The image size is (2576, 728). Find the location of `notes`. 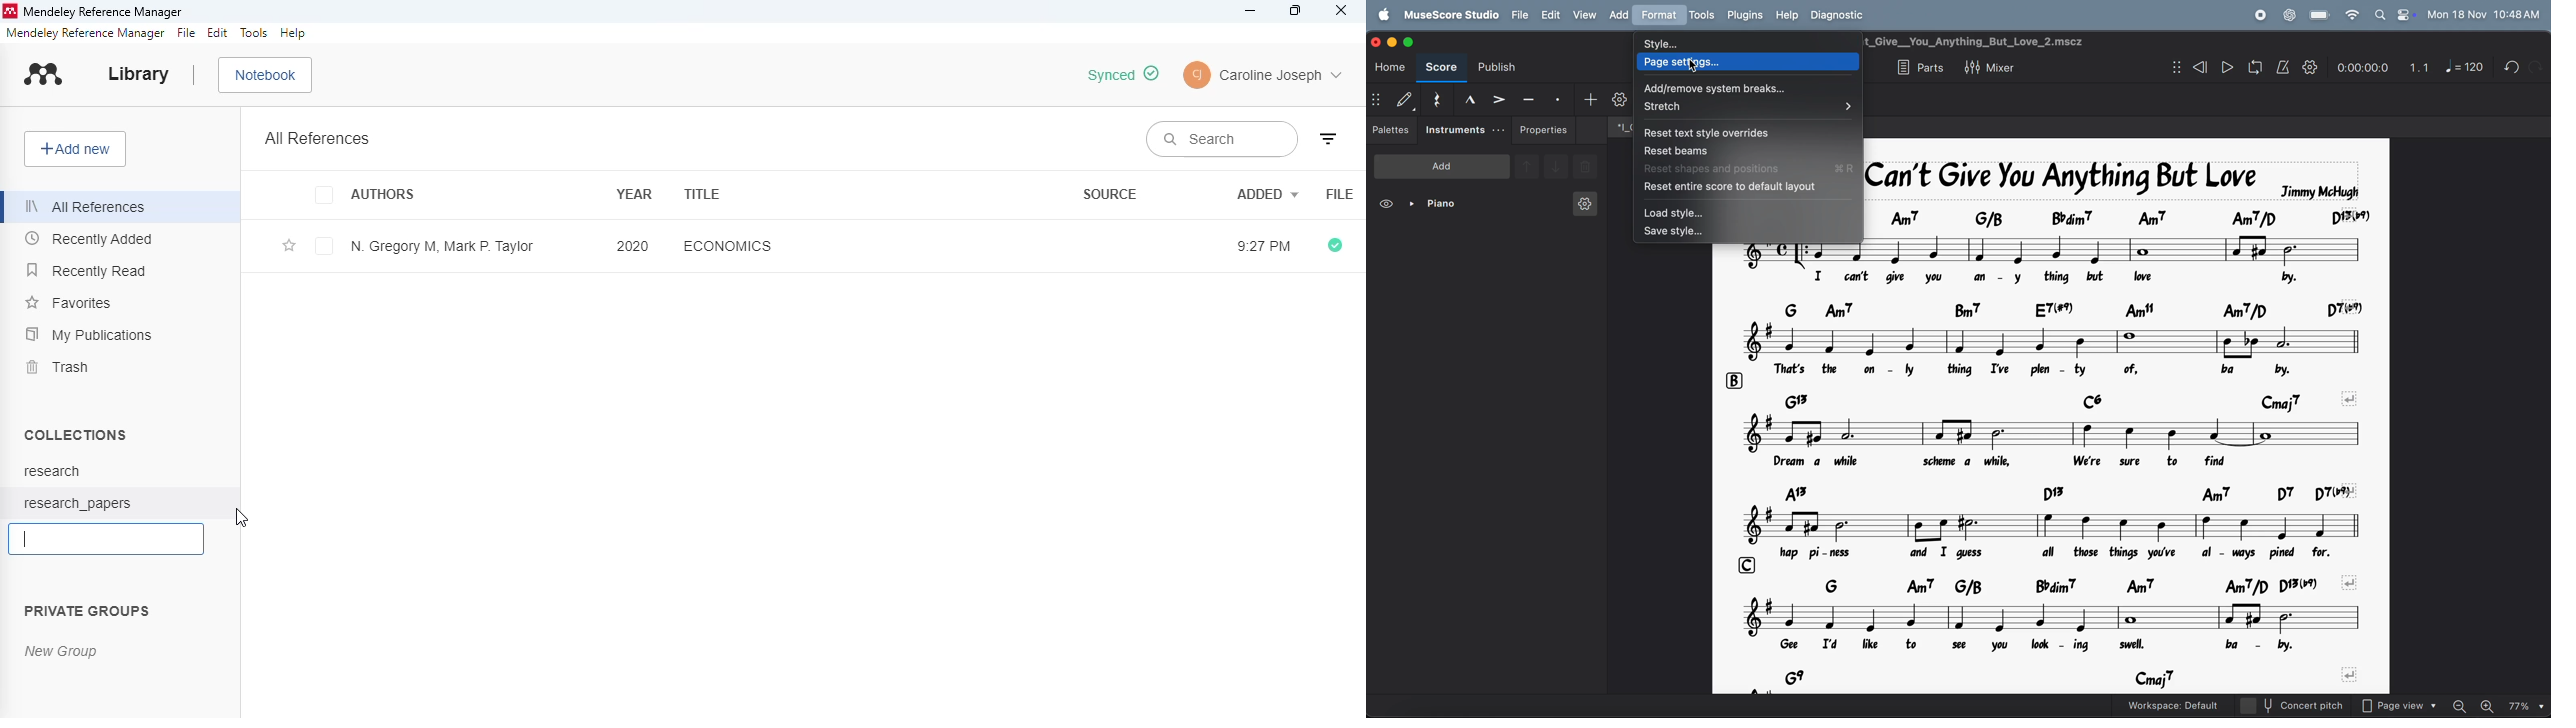

notes is located at coordinates (1991, 342).